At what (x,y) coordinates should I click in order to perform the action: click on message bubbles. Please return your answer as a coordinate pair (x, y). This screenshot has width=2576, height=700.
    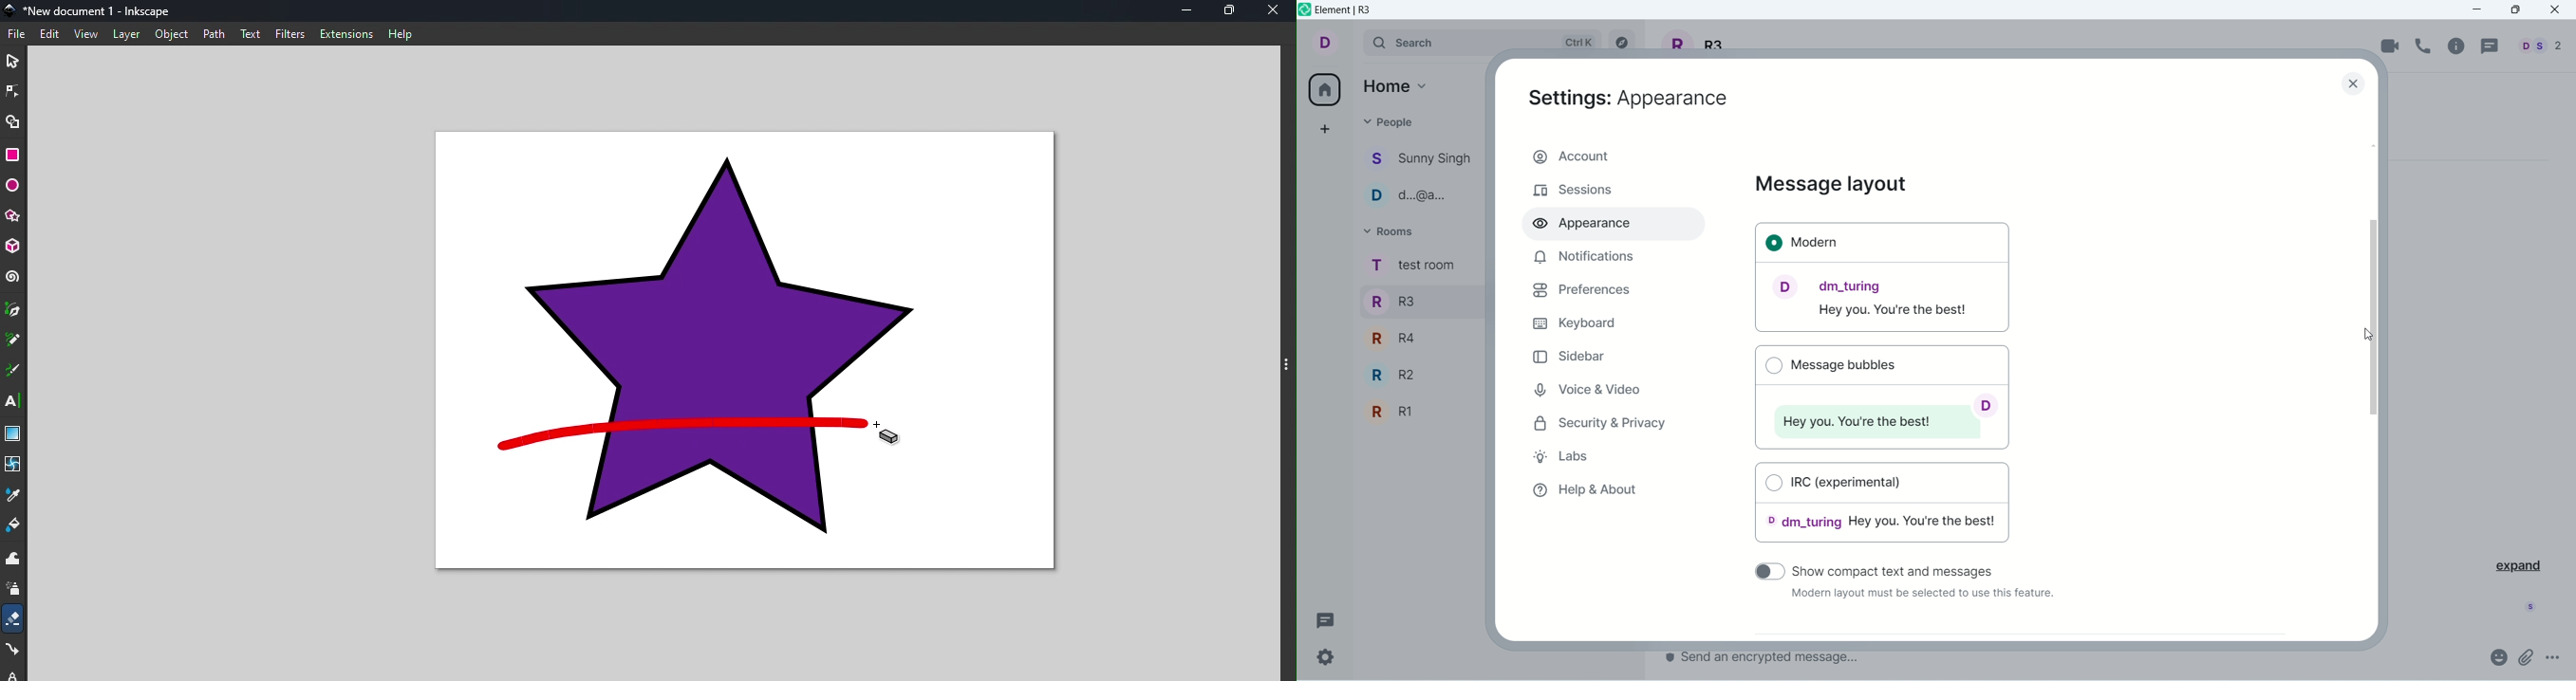
    Looking at the image, I should click on (1881, 394).